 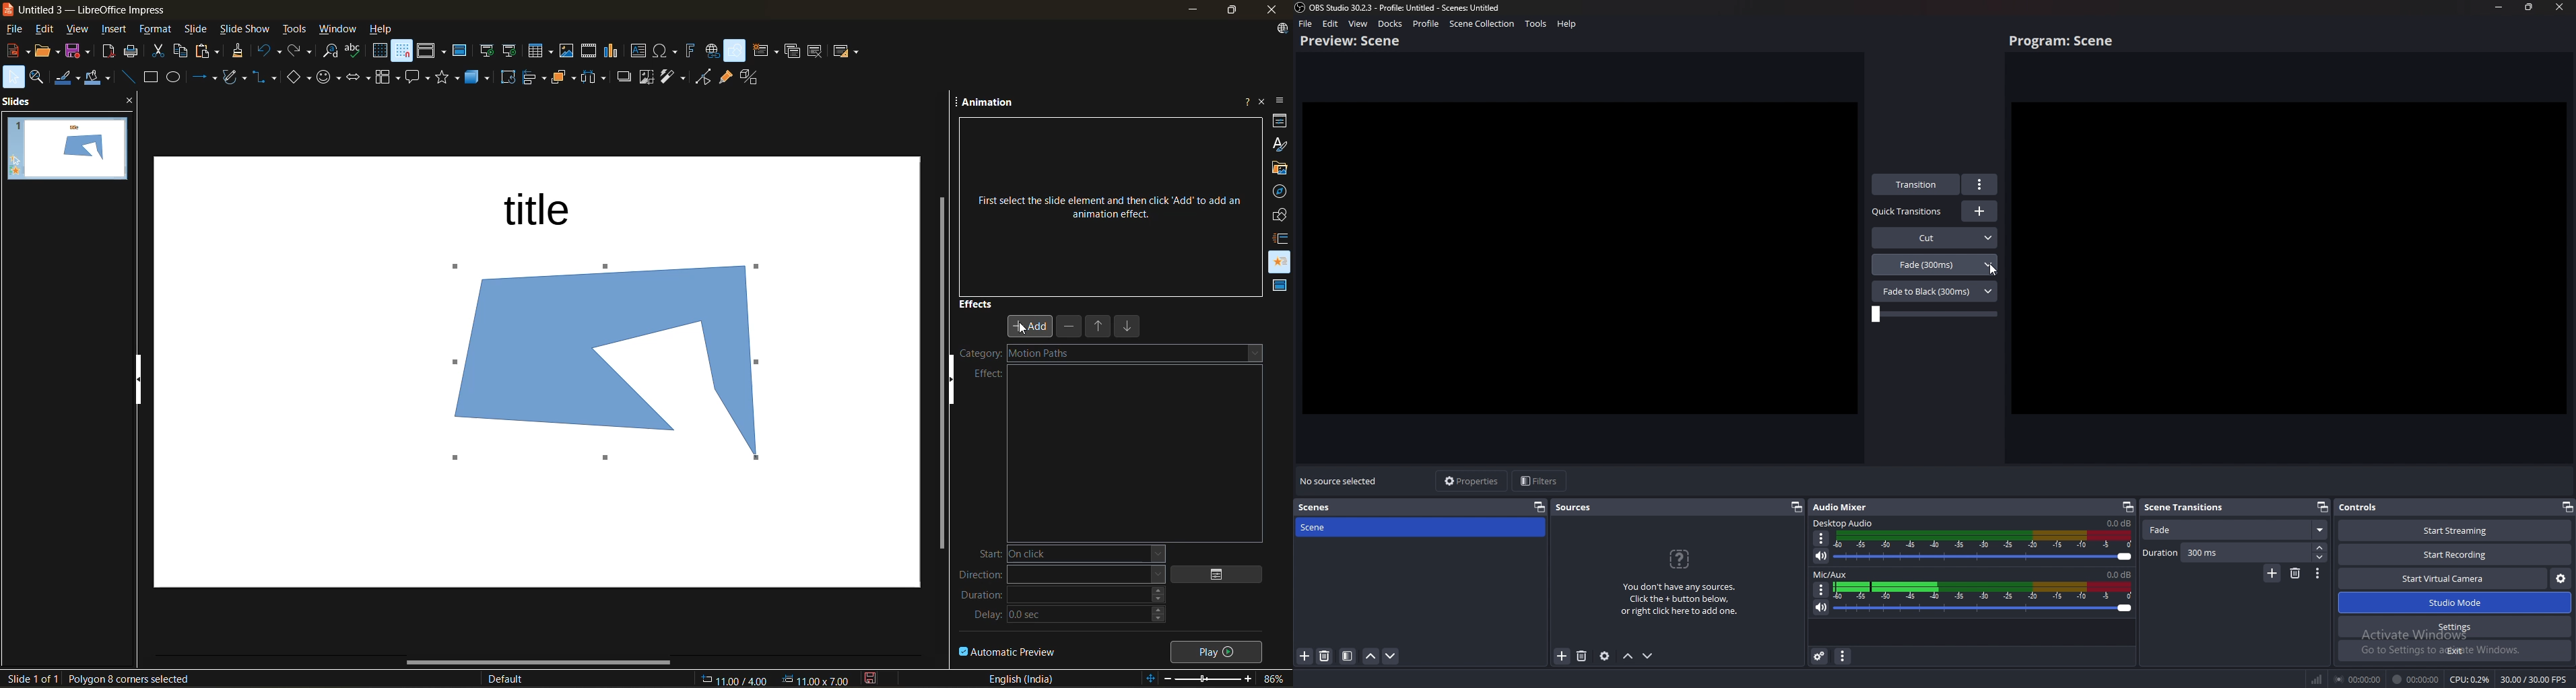 I want to click on transition, so click(x=1917, y=184).